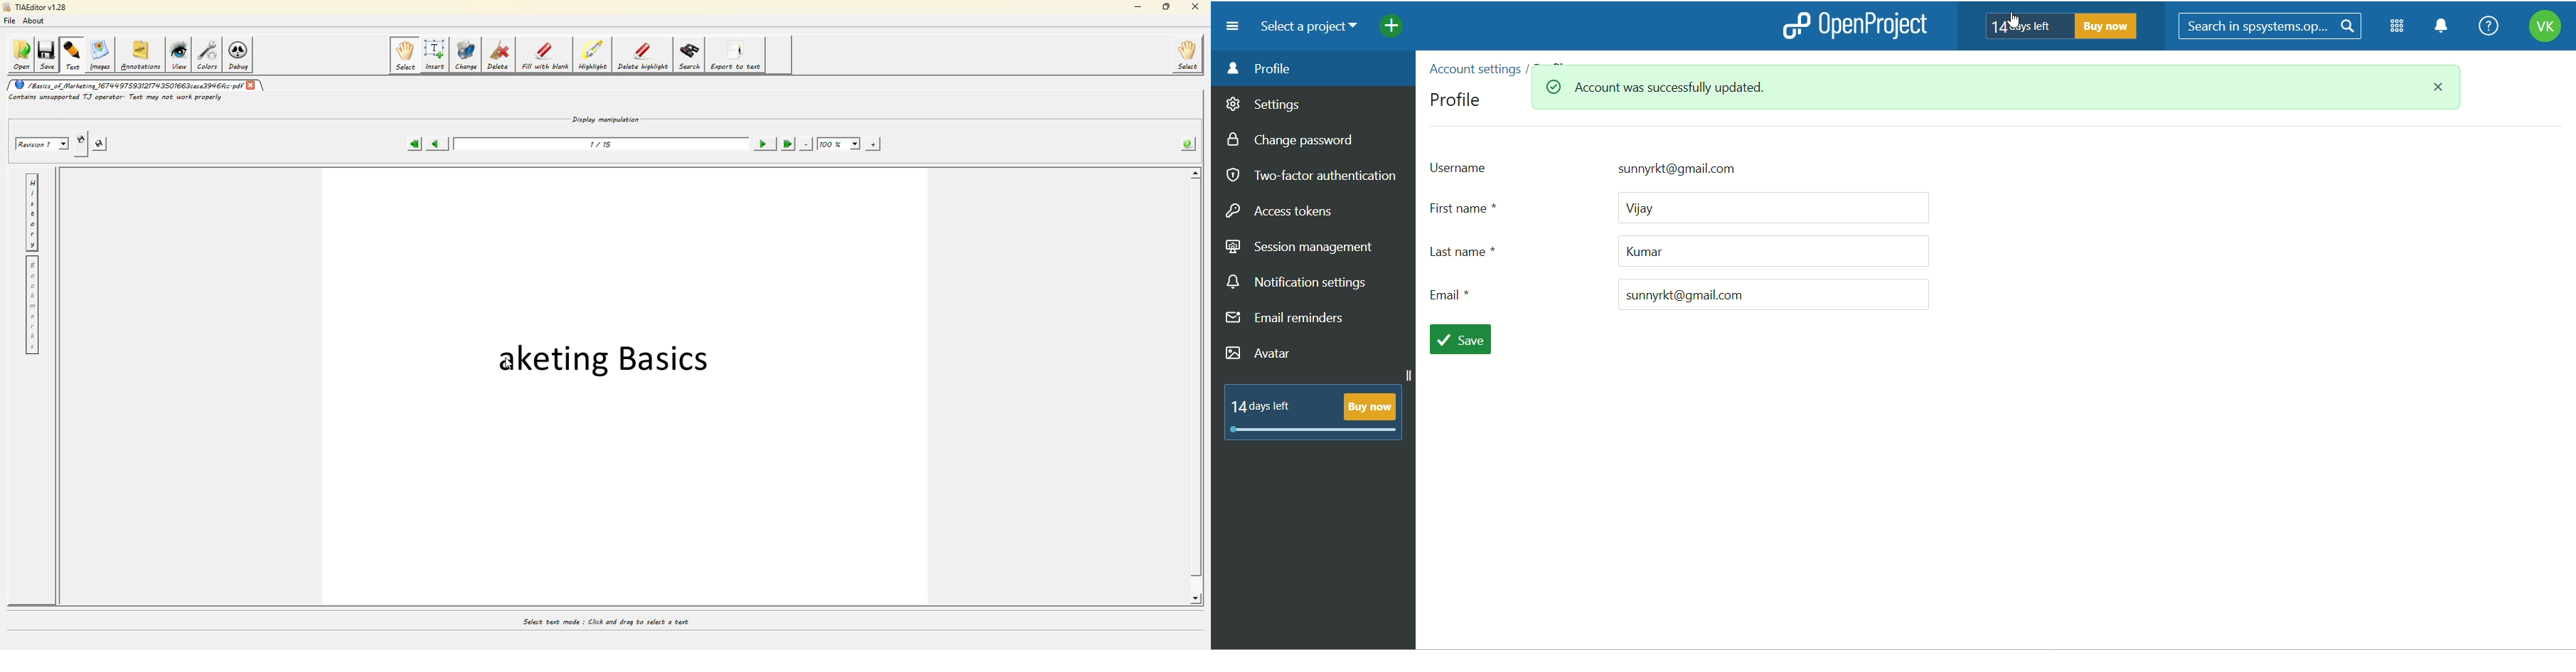  I want to click on save, so click(46, 55).